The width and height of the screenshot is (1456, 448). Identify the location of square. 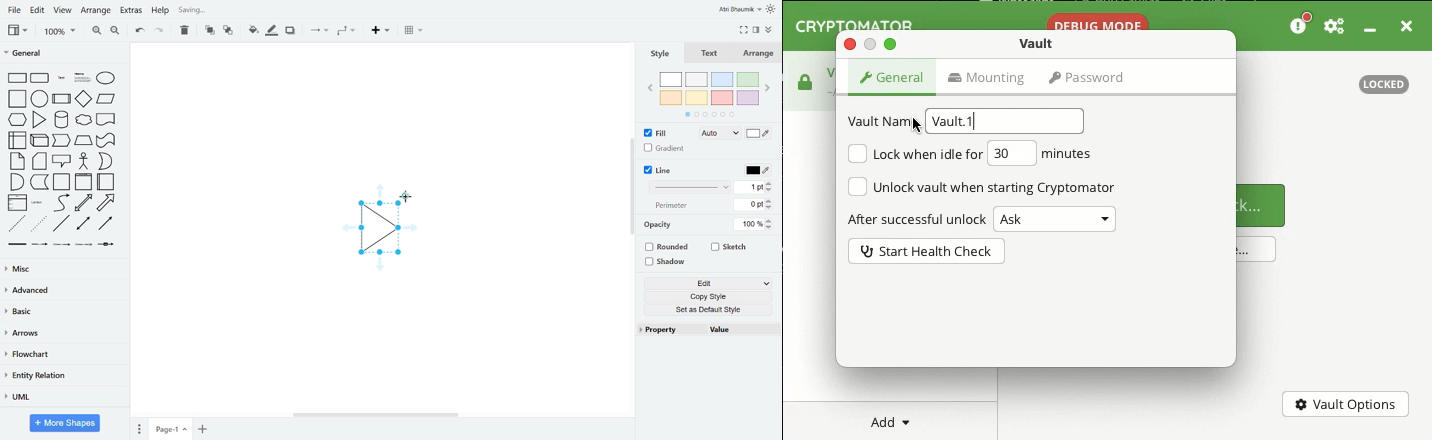
(15, 98).